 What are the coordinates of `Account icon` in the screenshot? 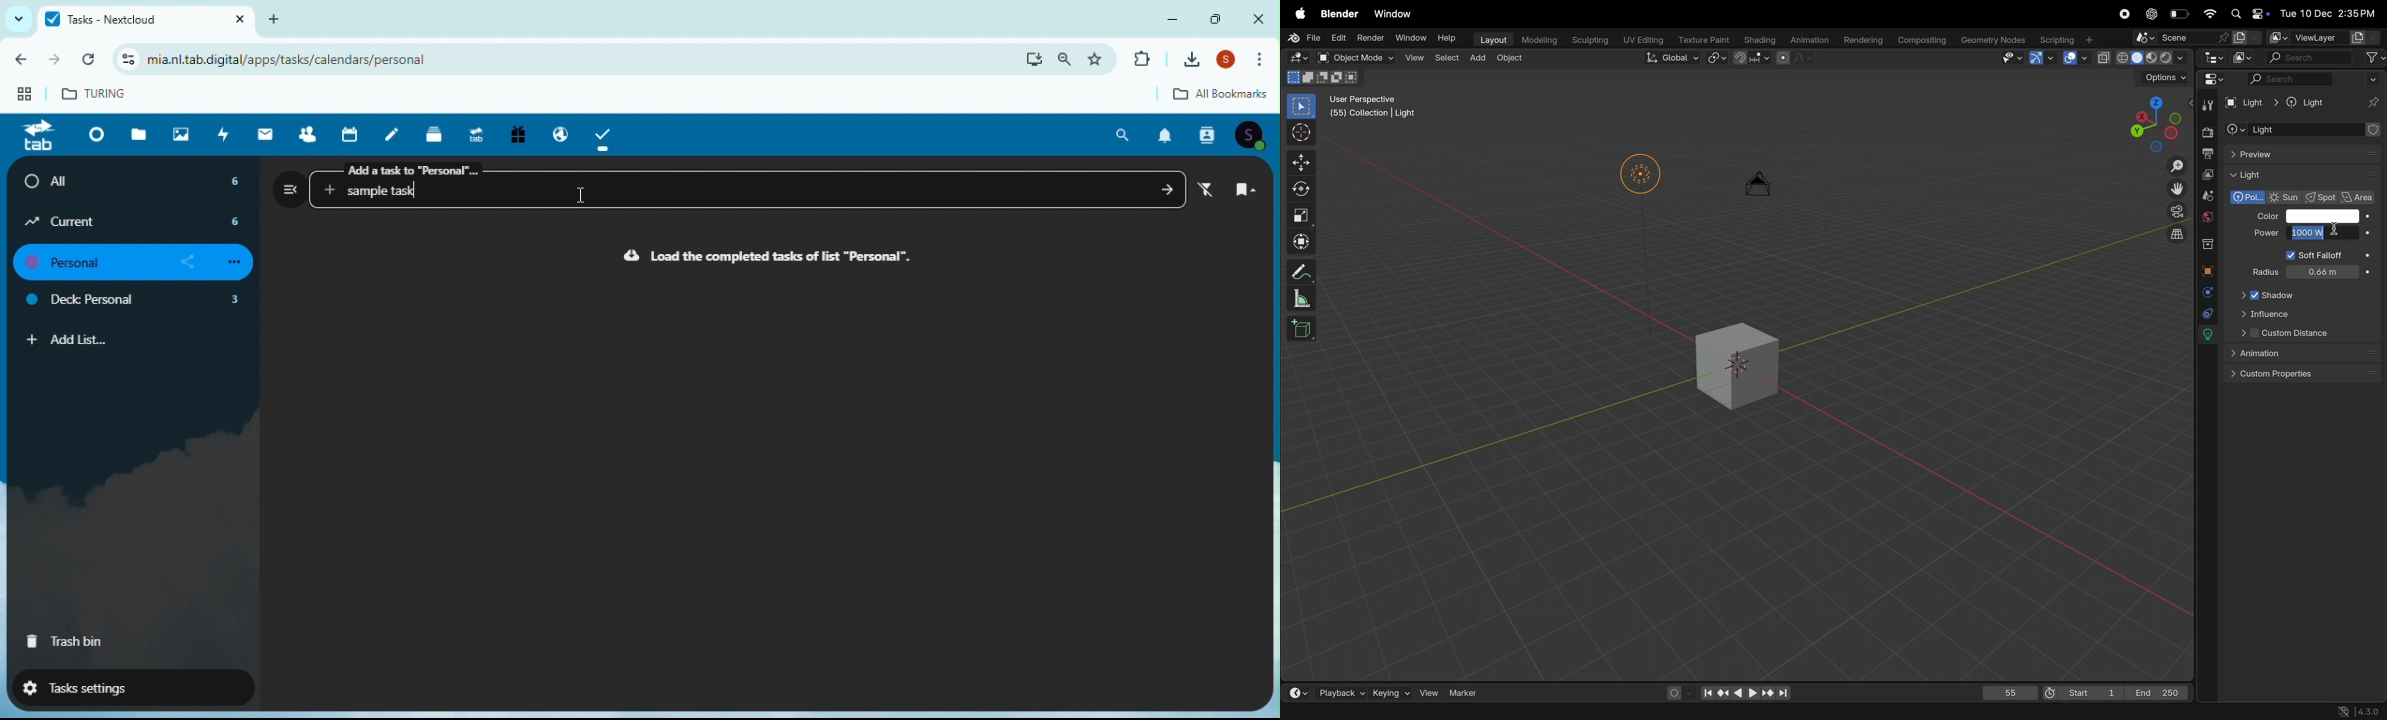 It's located at (1230, 61).